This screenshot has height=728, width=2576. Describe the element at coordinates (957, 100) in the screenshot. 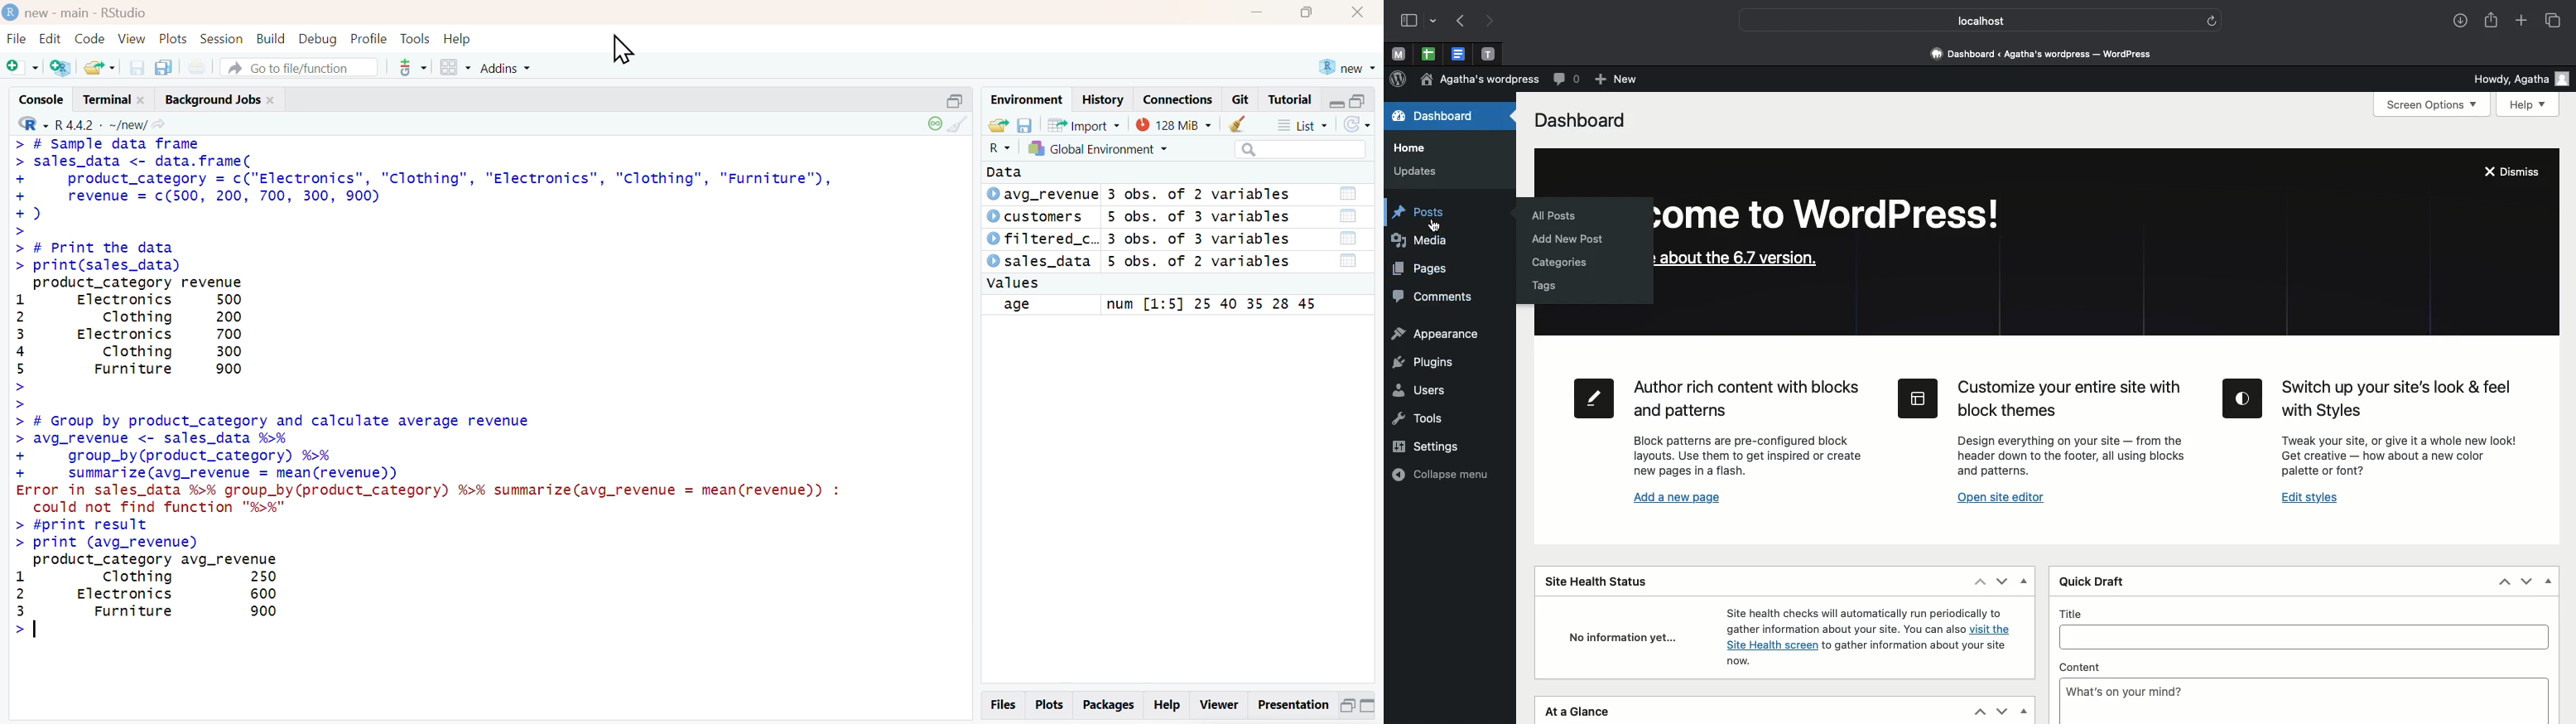

I see `minimize` at that location.